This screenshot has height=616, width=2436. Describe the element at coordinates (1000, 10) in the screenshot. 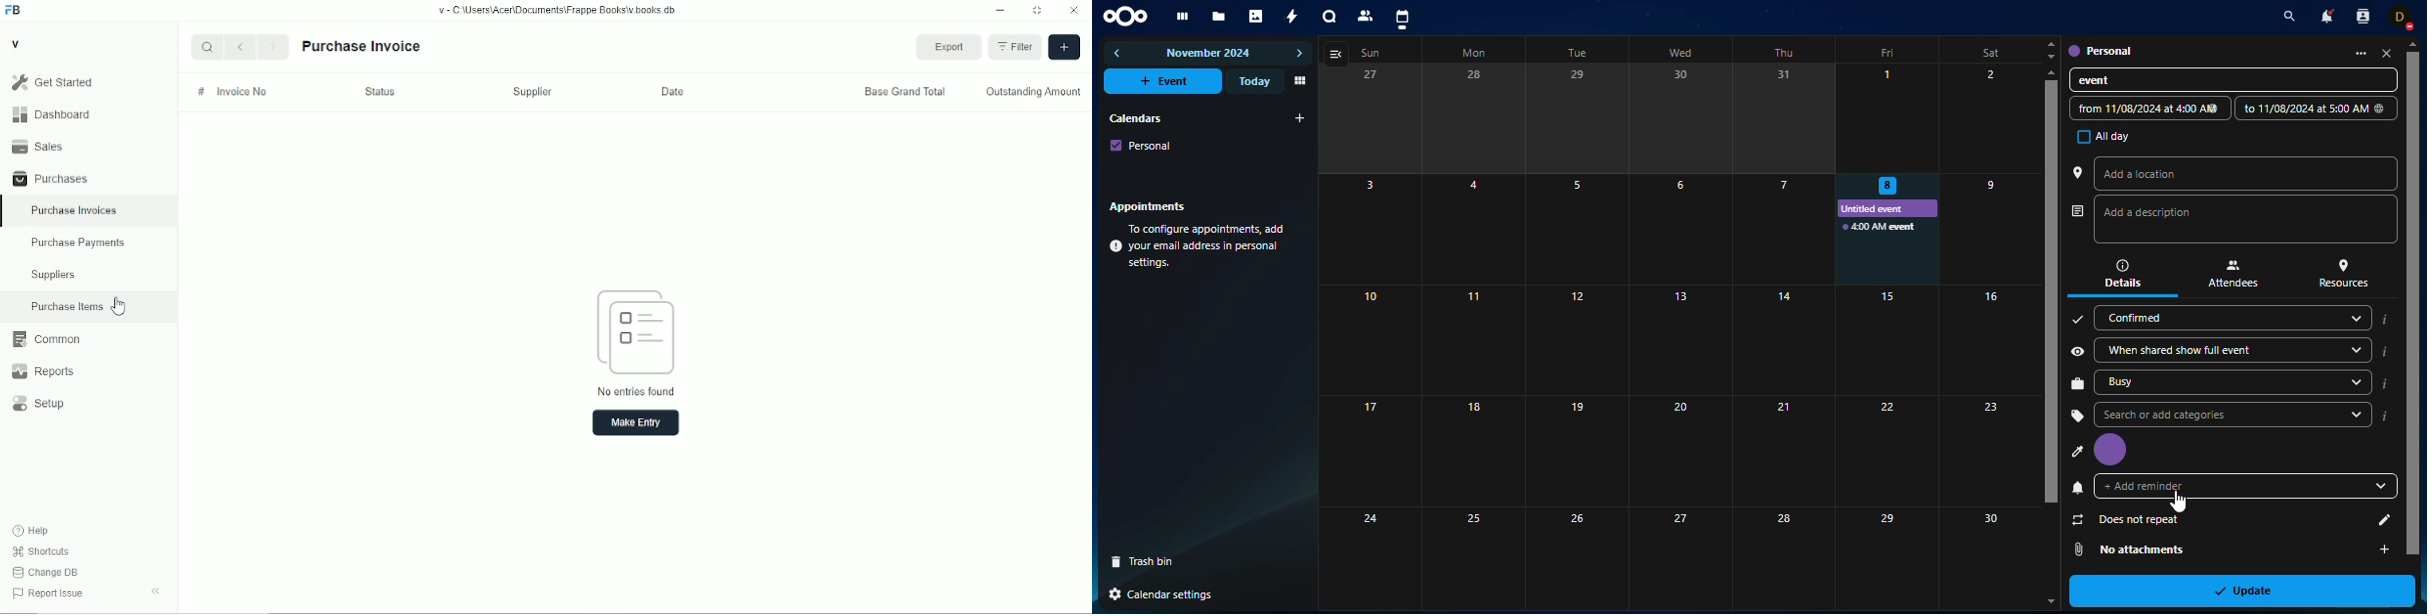

I see `Minimize` at that location.